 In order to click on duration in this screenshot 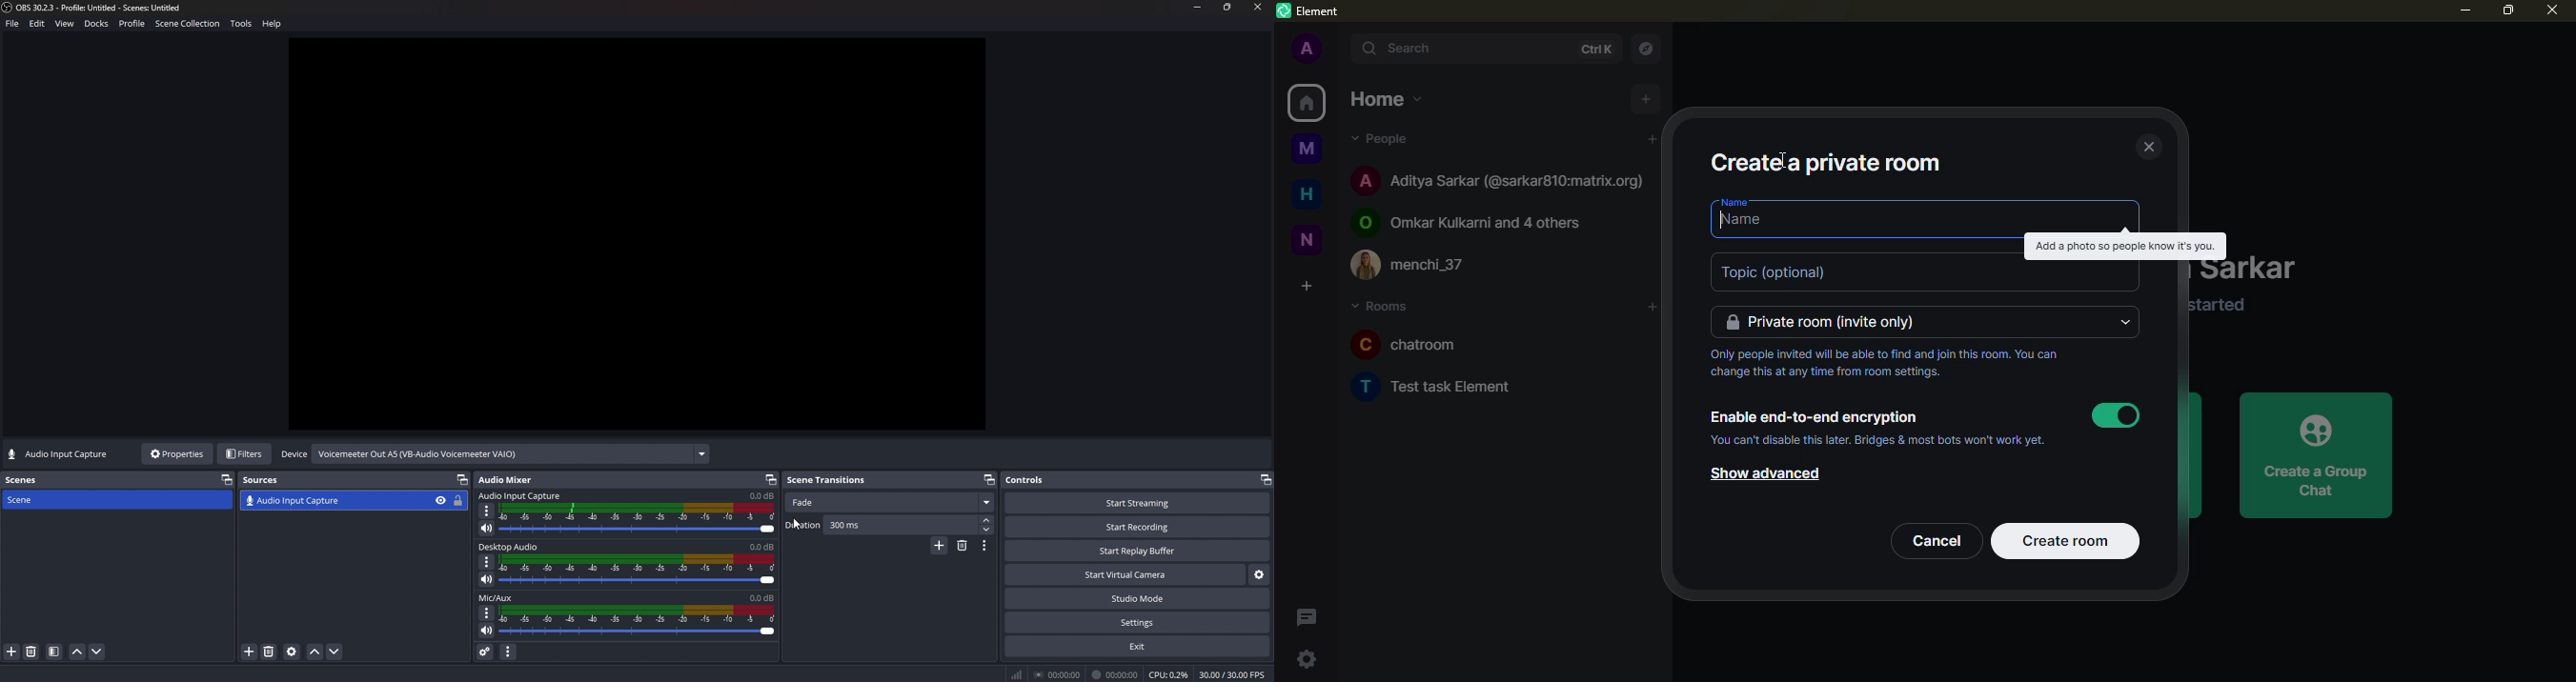, I will do `click(882, 525)`.